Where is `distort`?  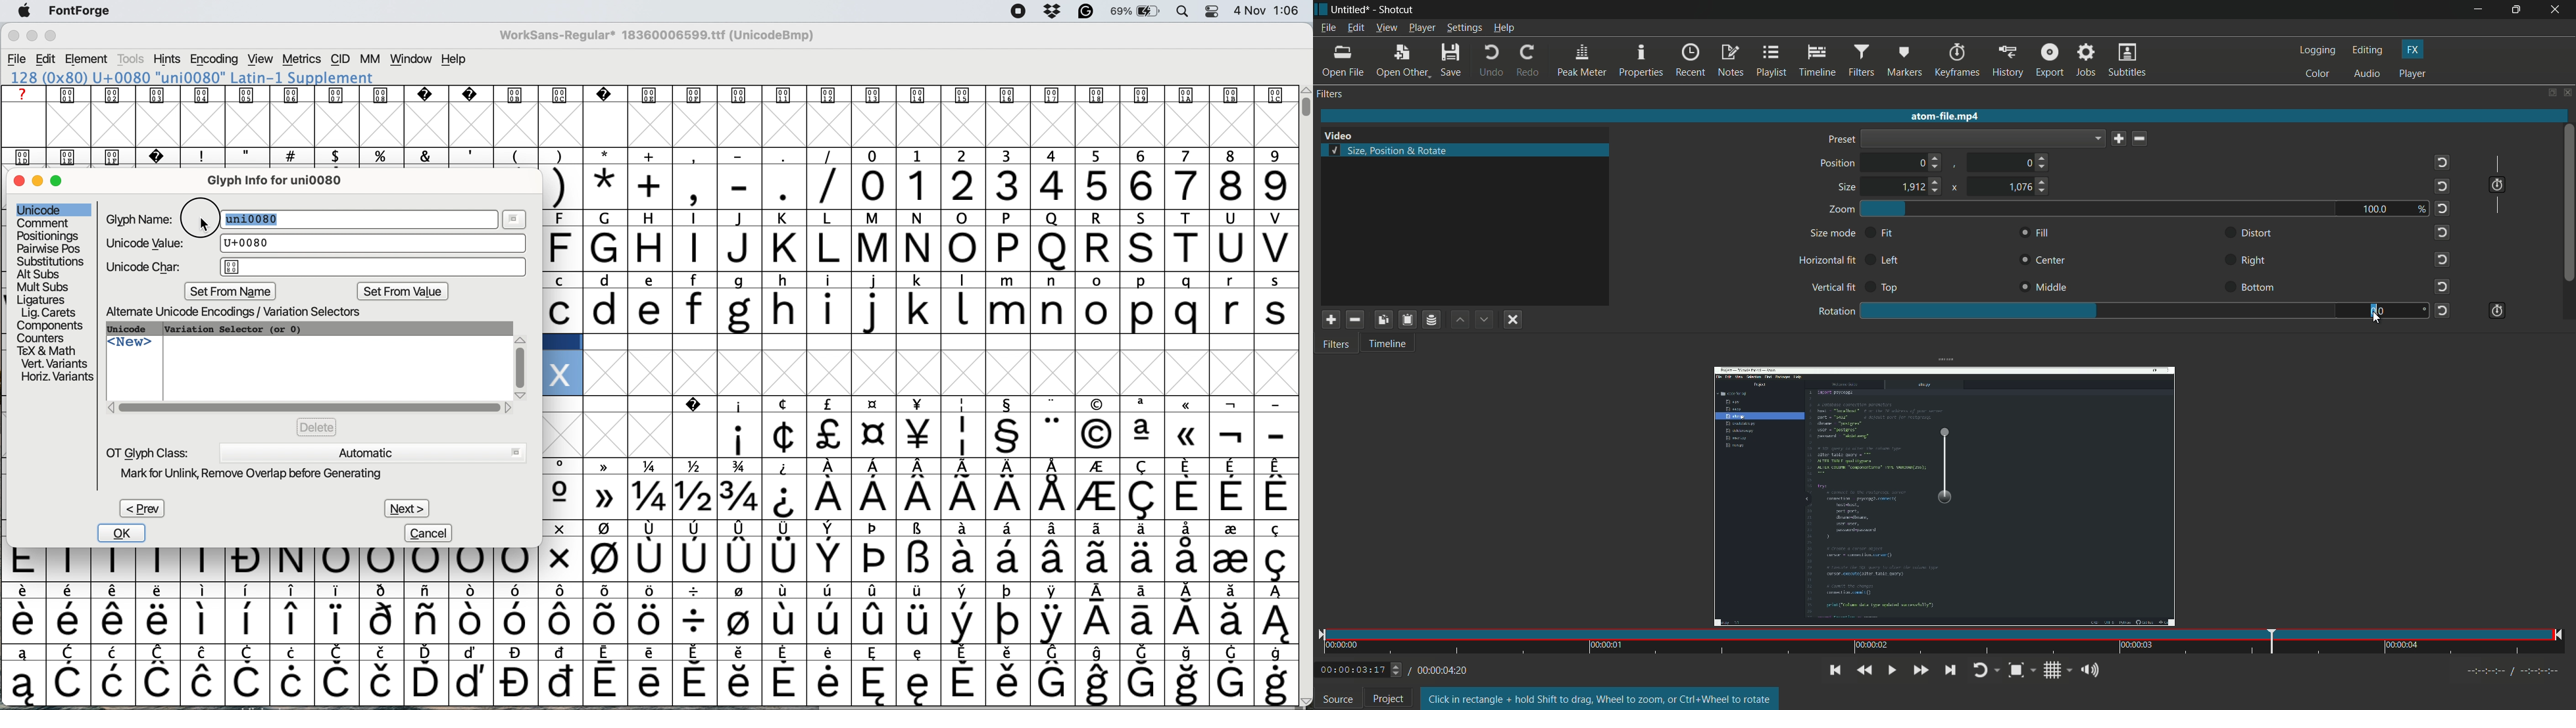
distort is located at coordinates (2258, 234).